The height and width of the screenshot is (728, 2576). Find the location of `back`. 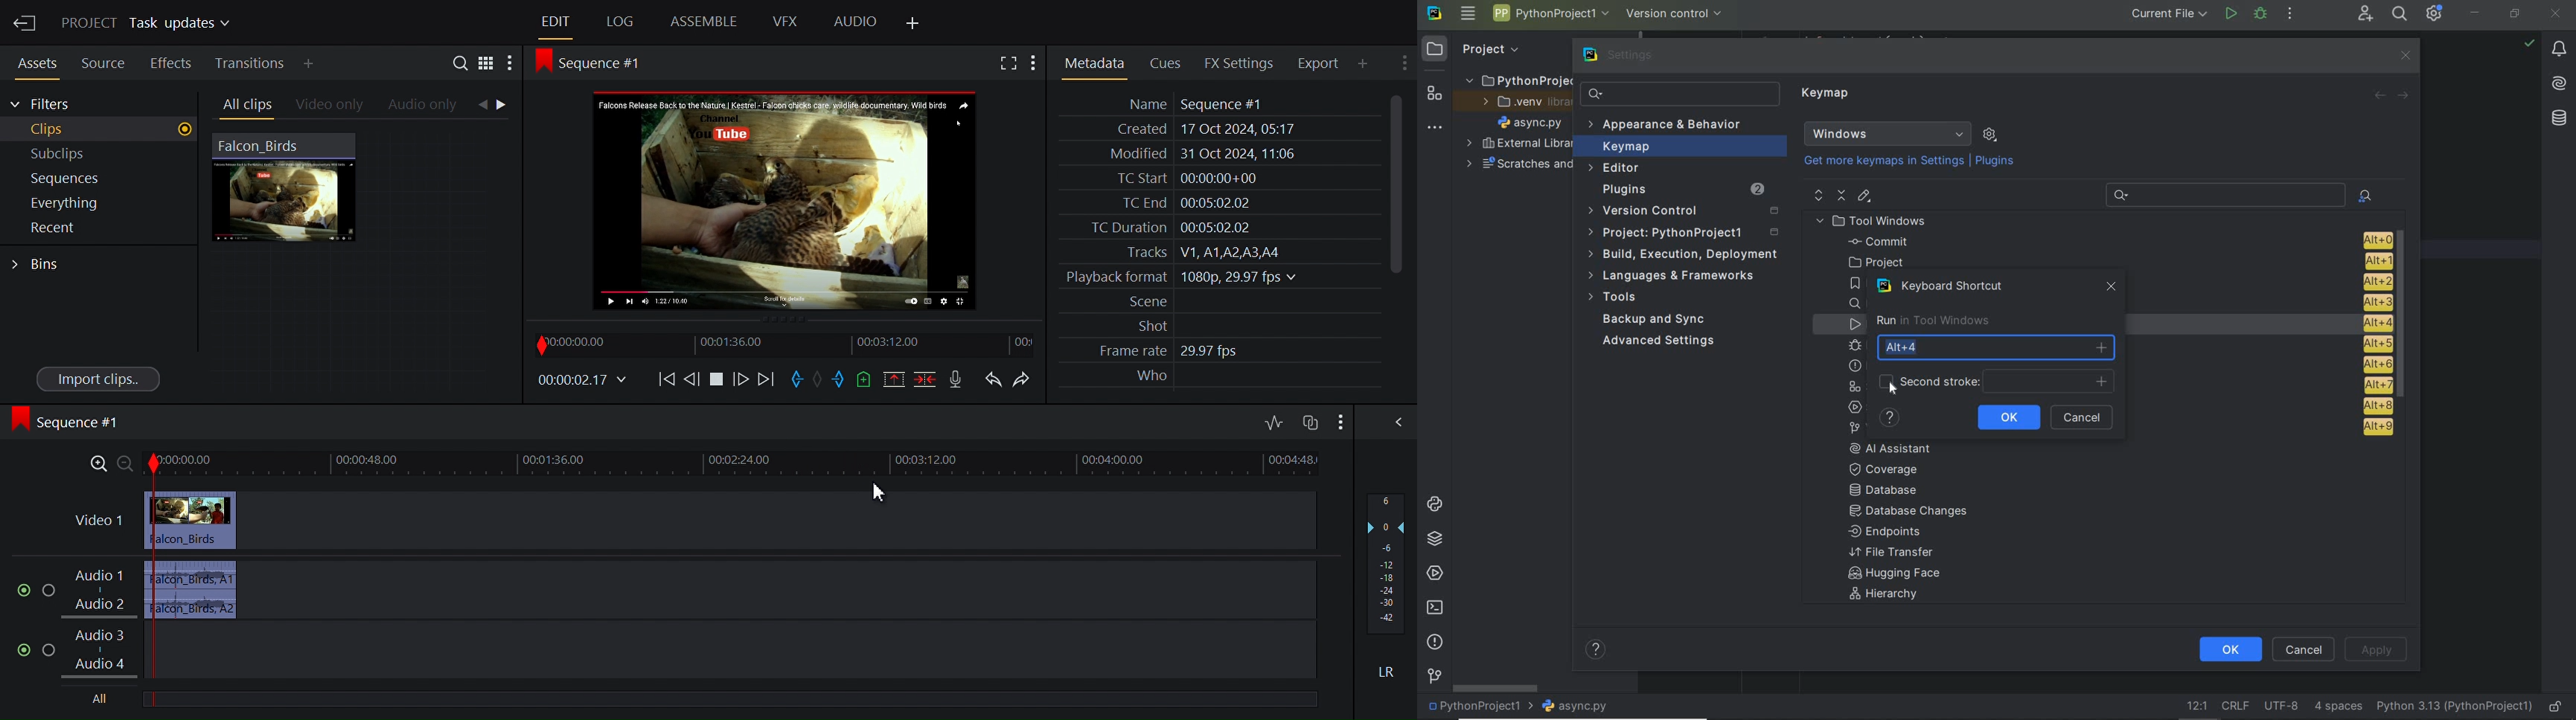

back is located at coordinates (2381, 96).